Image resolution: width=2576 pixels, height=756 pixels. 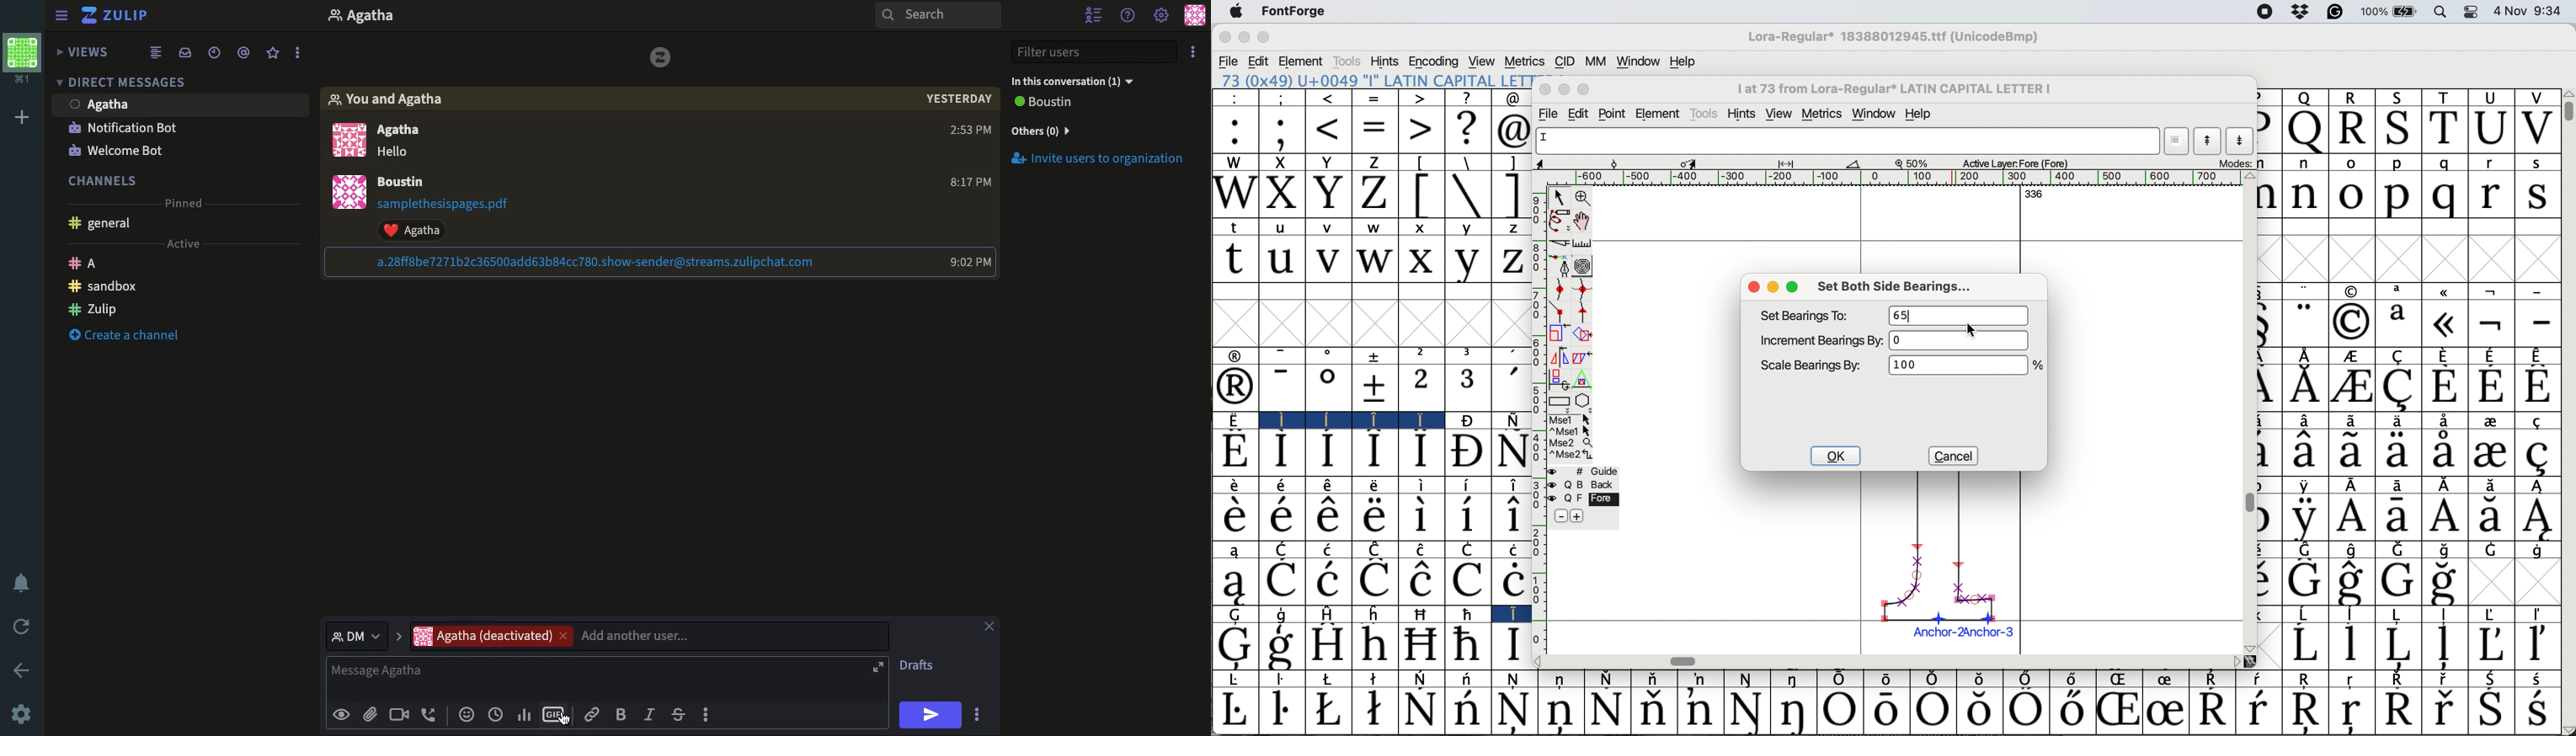 I want to click on Symbol, so click(x=1234, y=452).